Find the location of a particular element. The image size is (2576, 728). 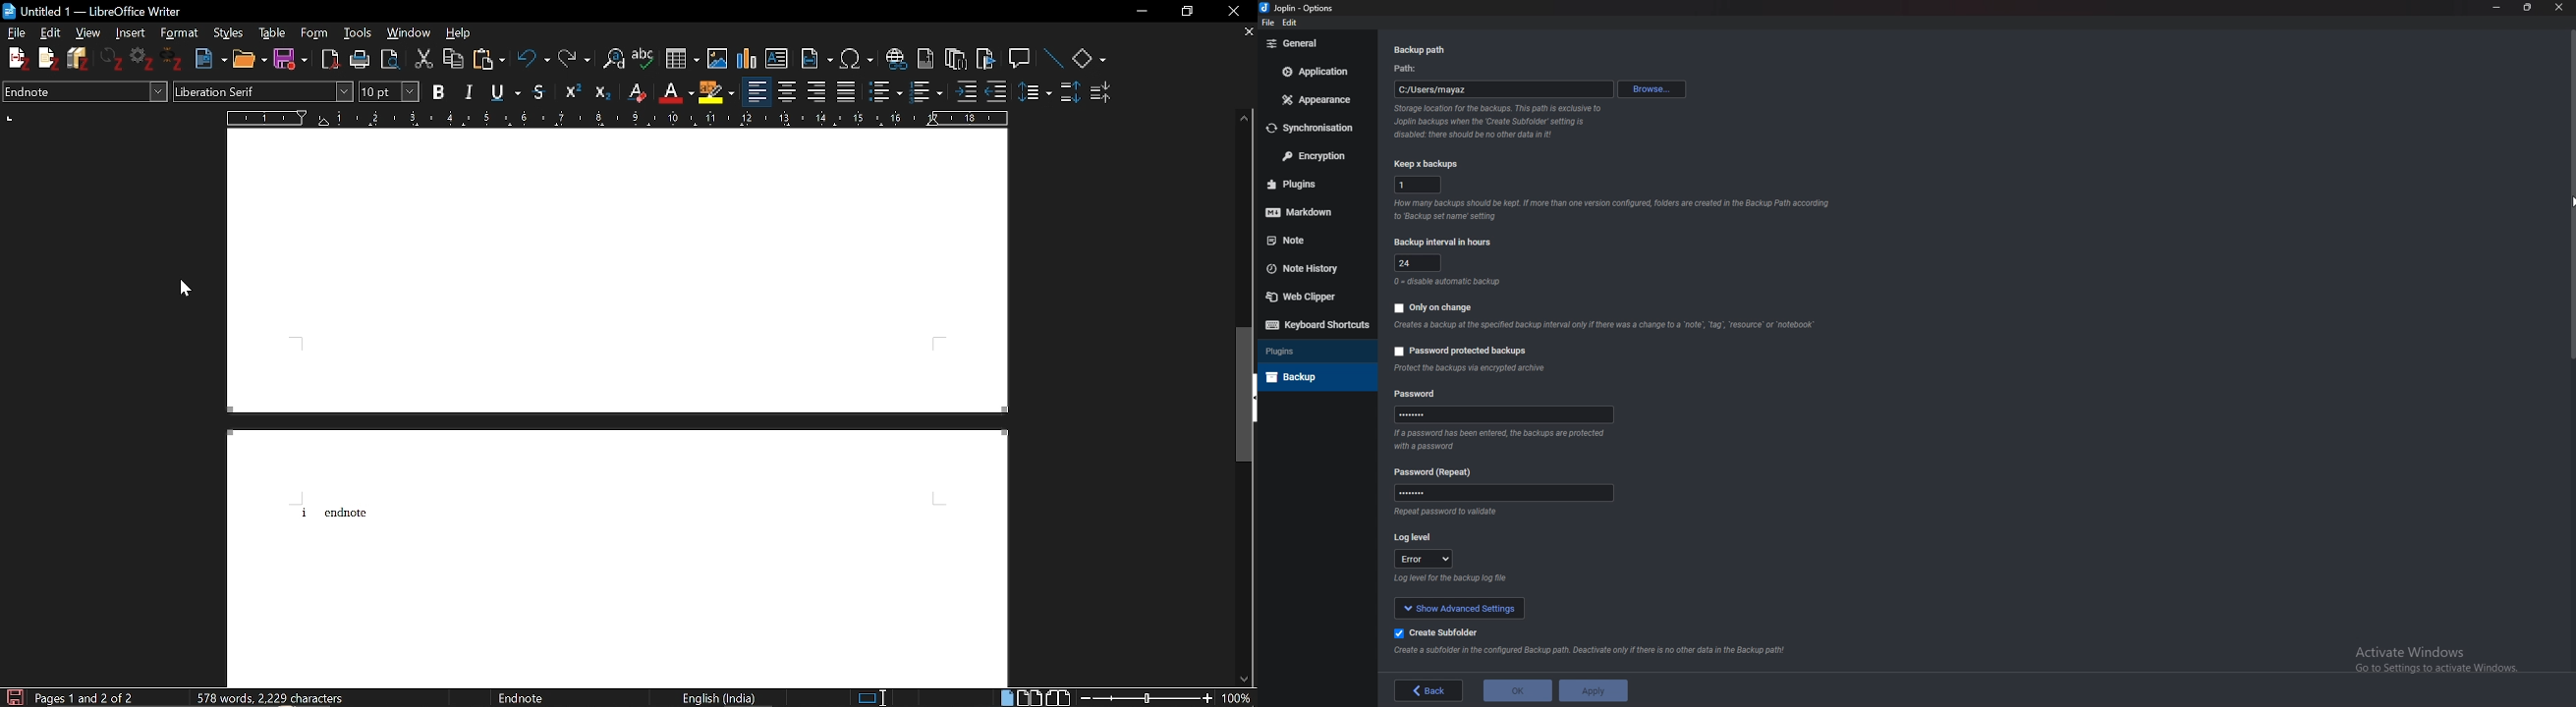

24 Hours is located at coordinates (1418, 263).